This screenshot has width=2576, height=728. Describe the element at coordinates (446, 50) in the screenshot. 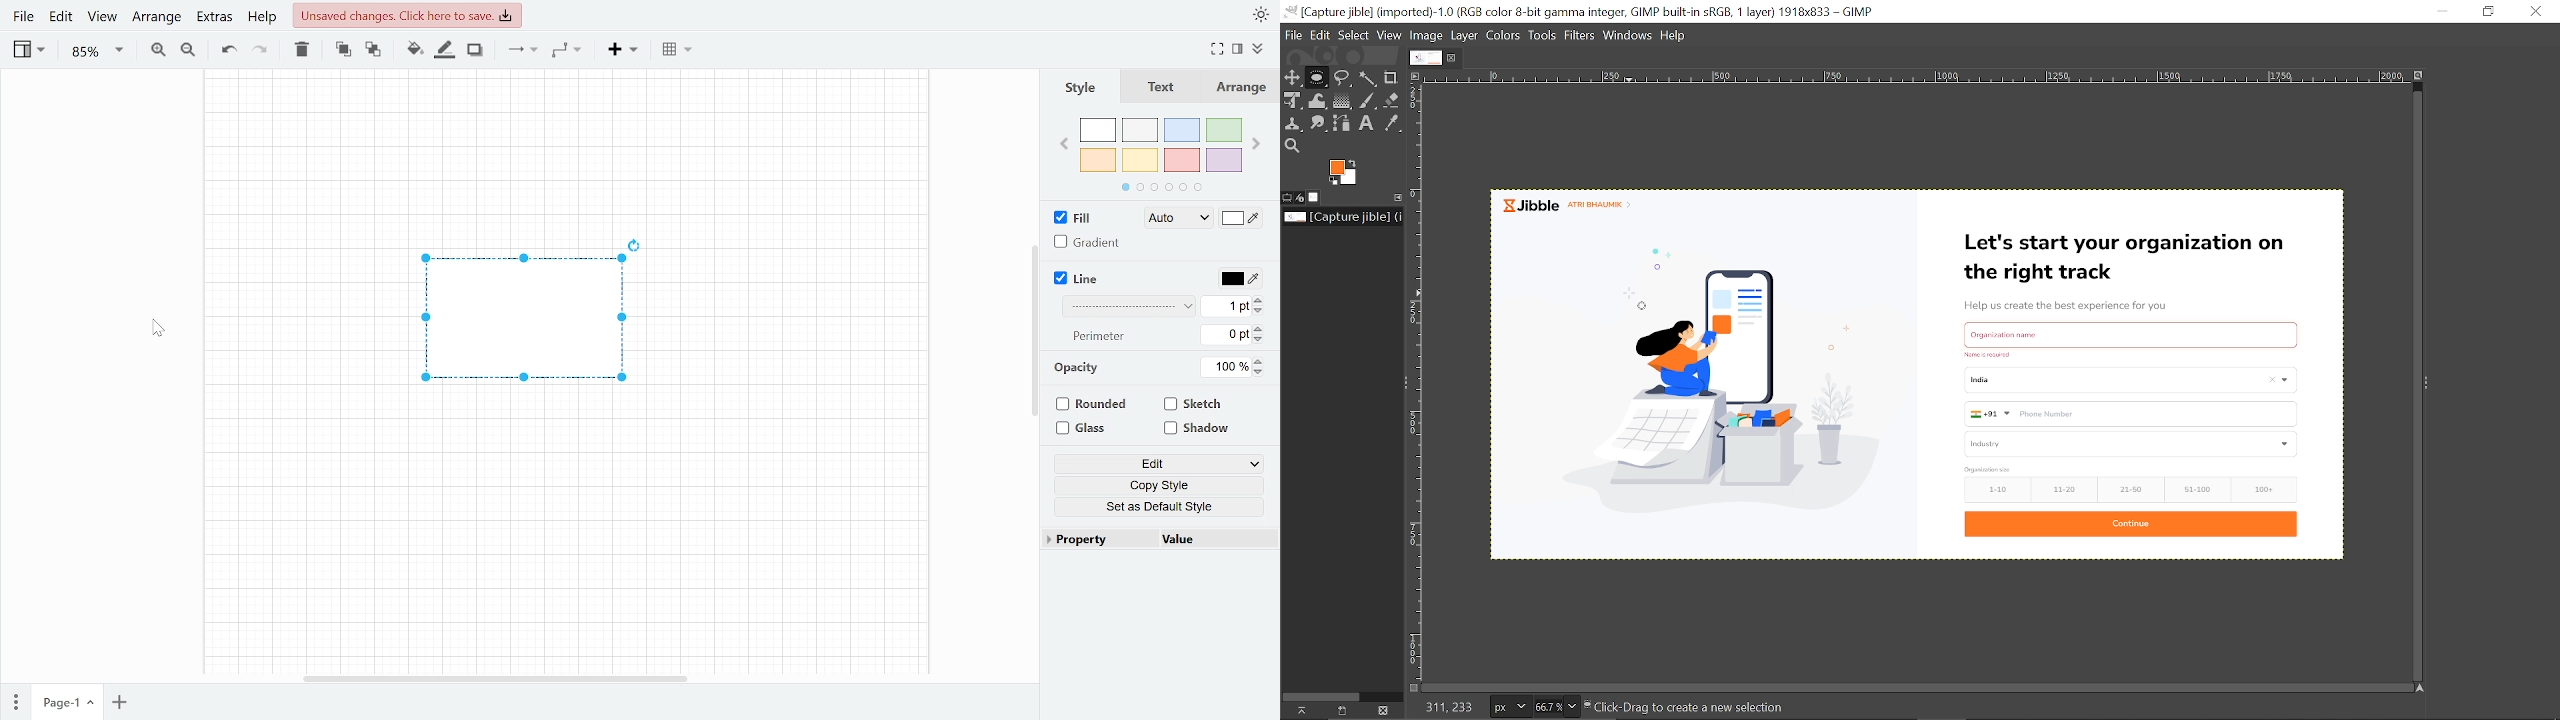

I see `Fill line` at that location.